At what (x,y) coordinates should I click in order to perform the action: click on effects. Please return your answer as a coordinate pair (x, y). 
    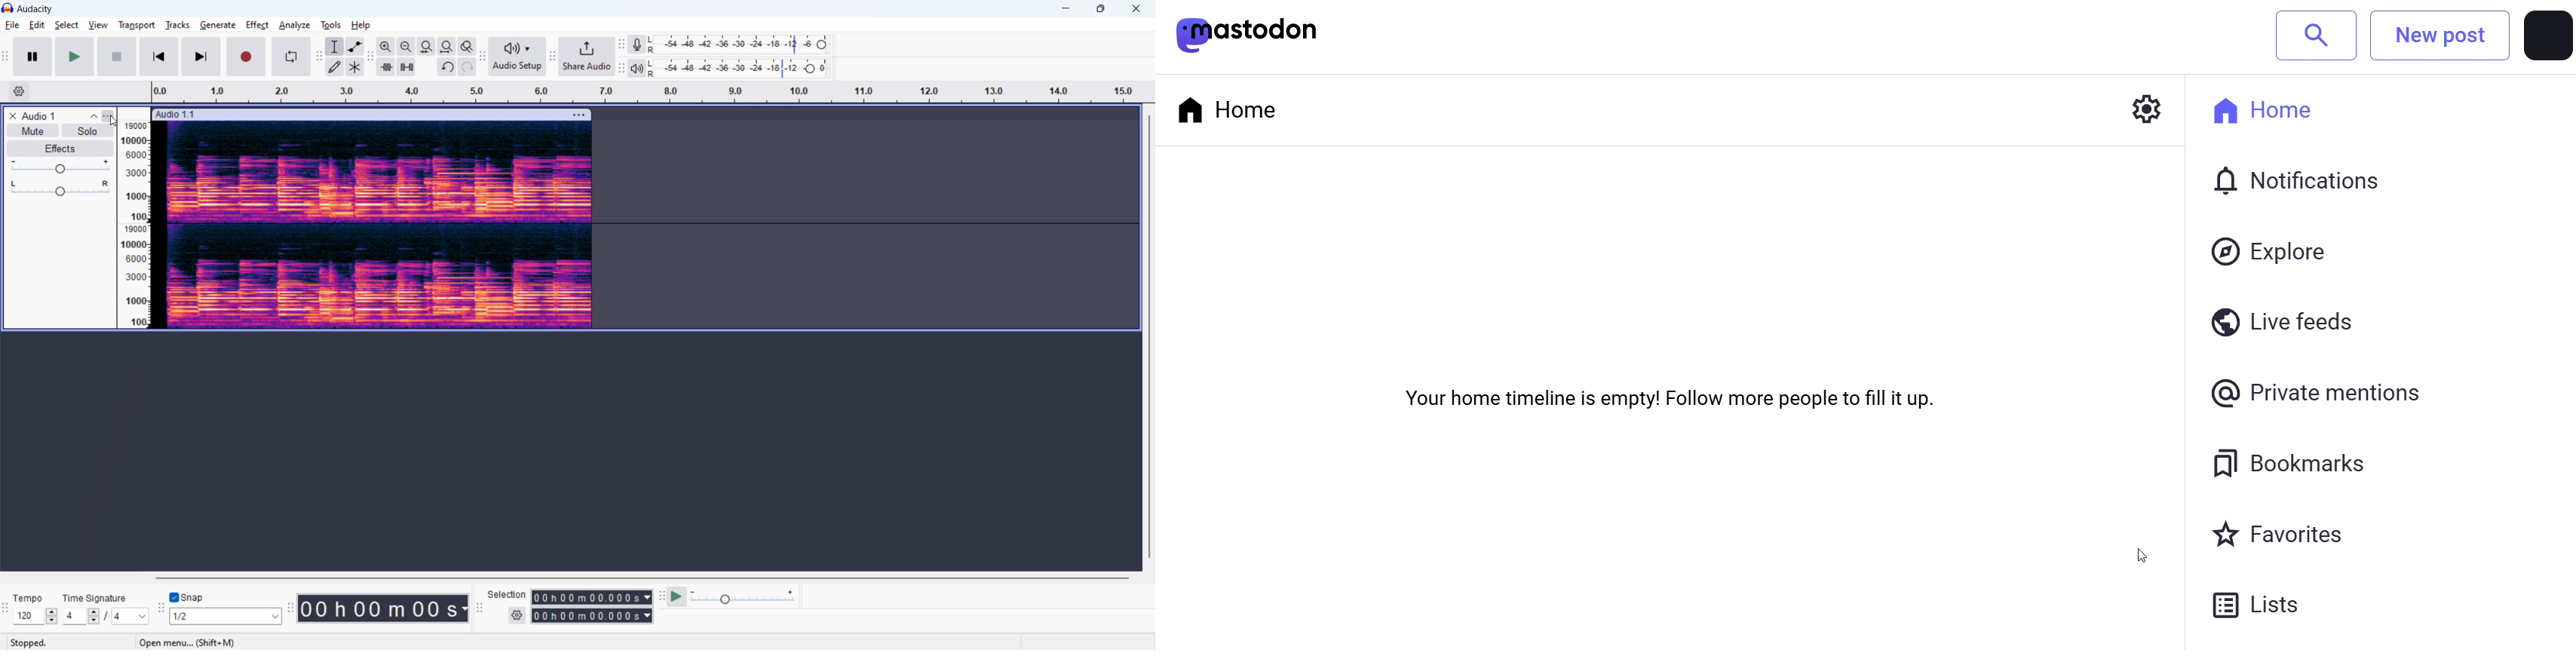
    Looking at the image, I should click on (60, 148).